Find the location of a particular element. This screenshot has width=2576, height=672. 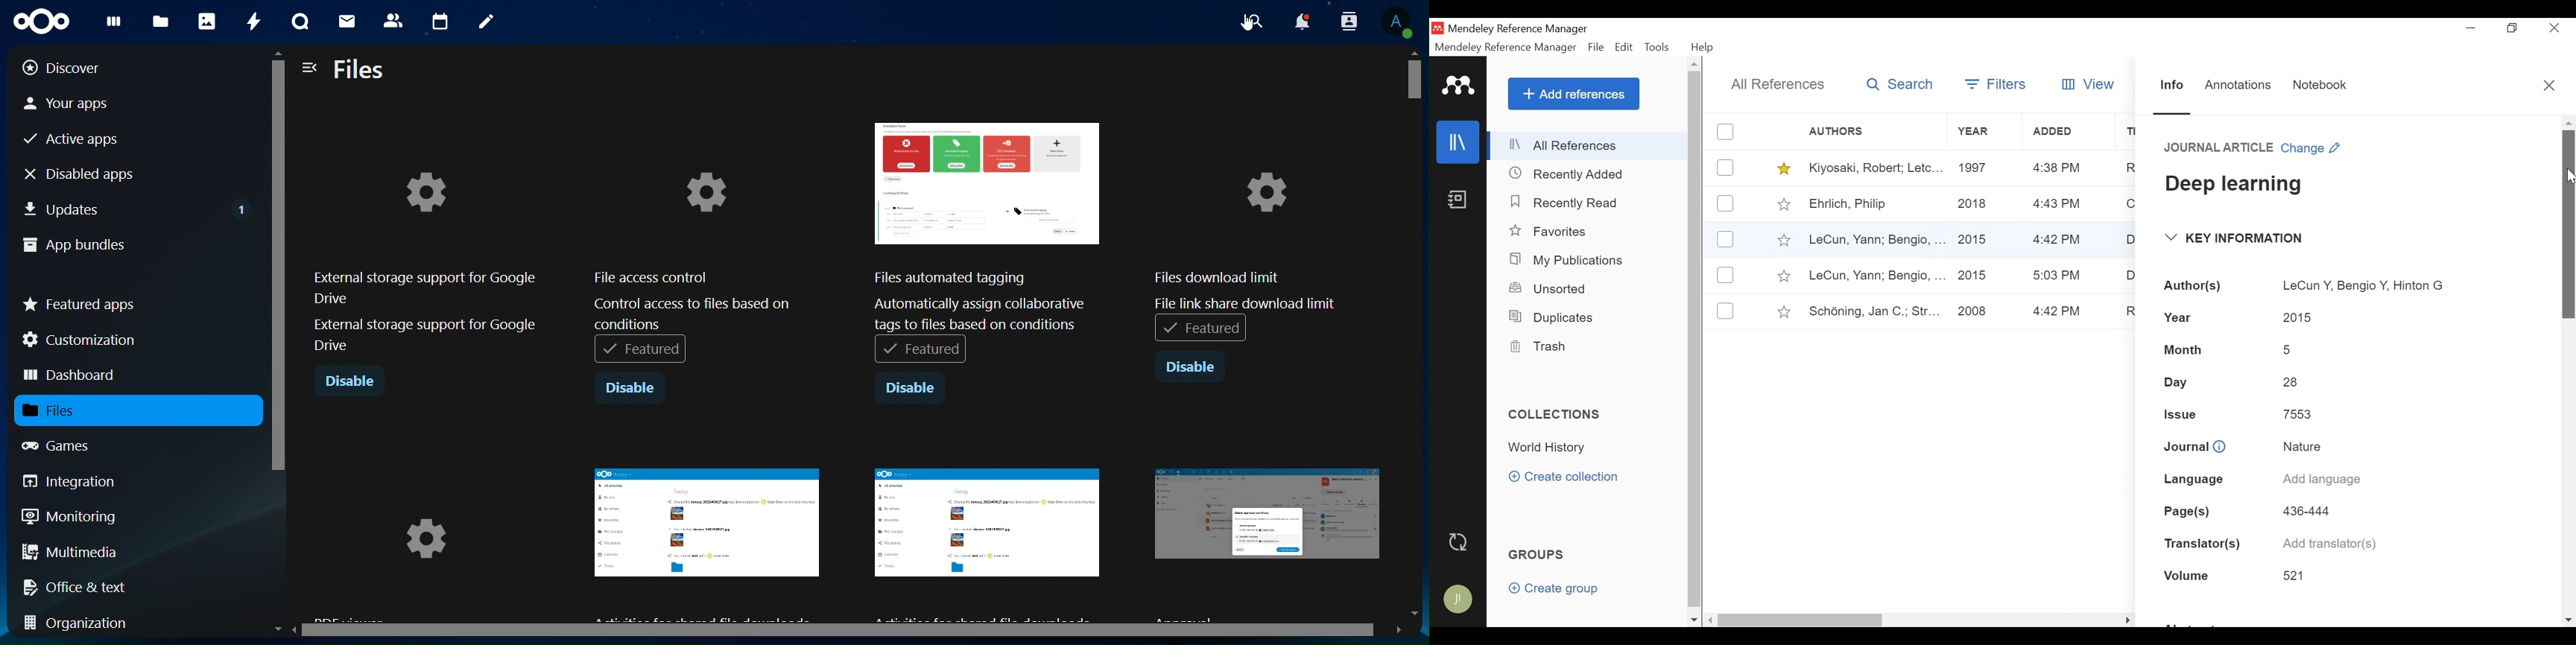

Annotations is located at coordinates (2239, 85).